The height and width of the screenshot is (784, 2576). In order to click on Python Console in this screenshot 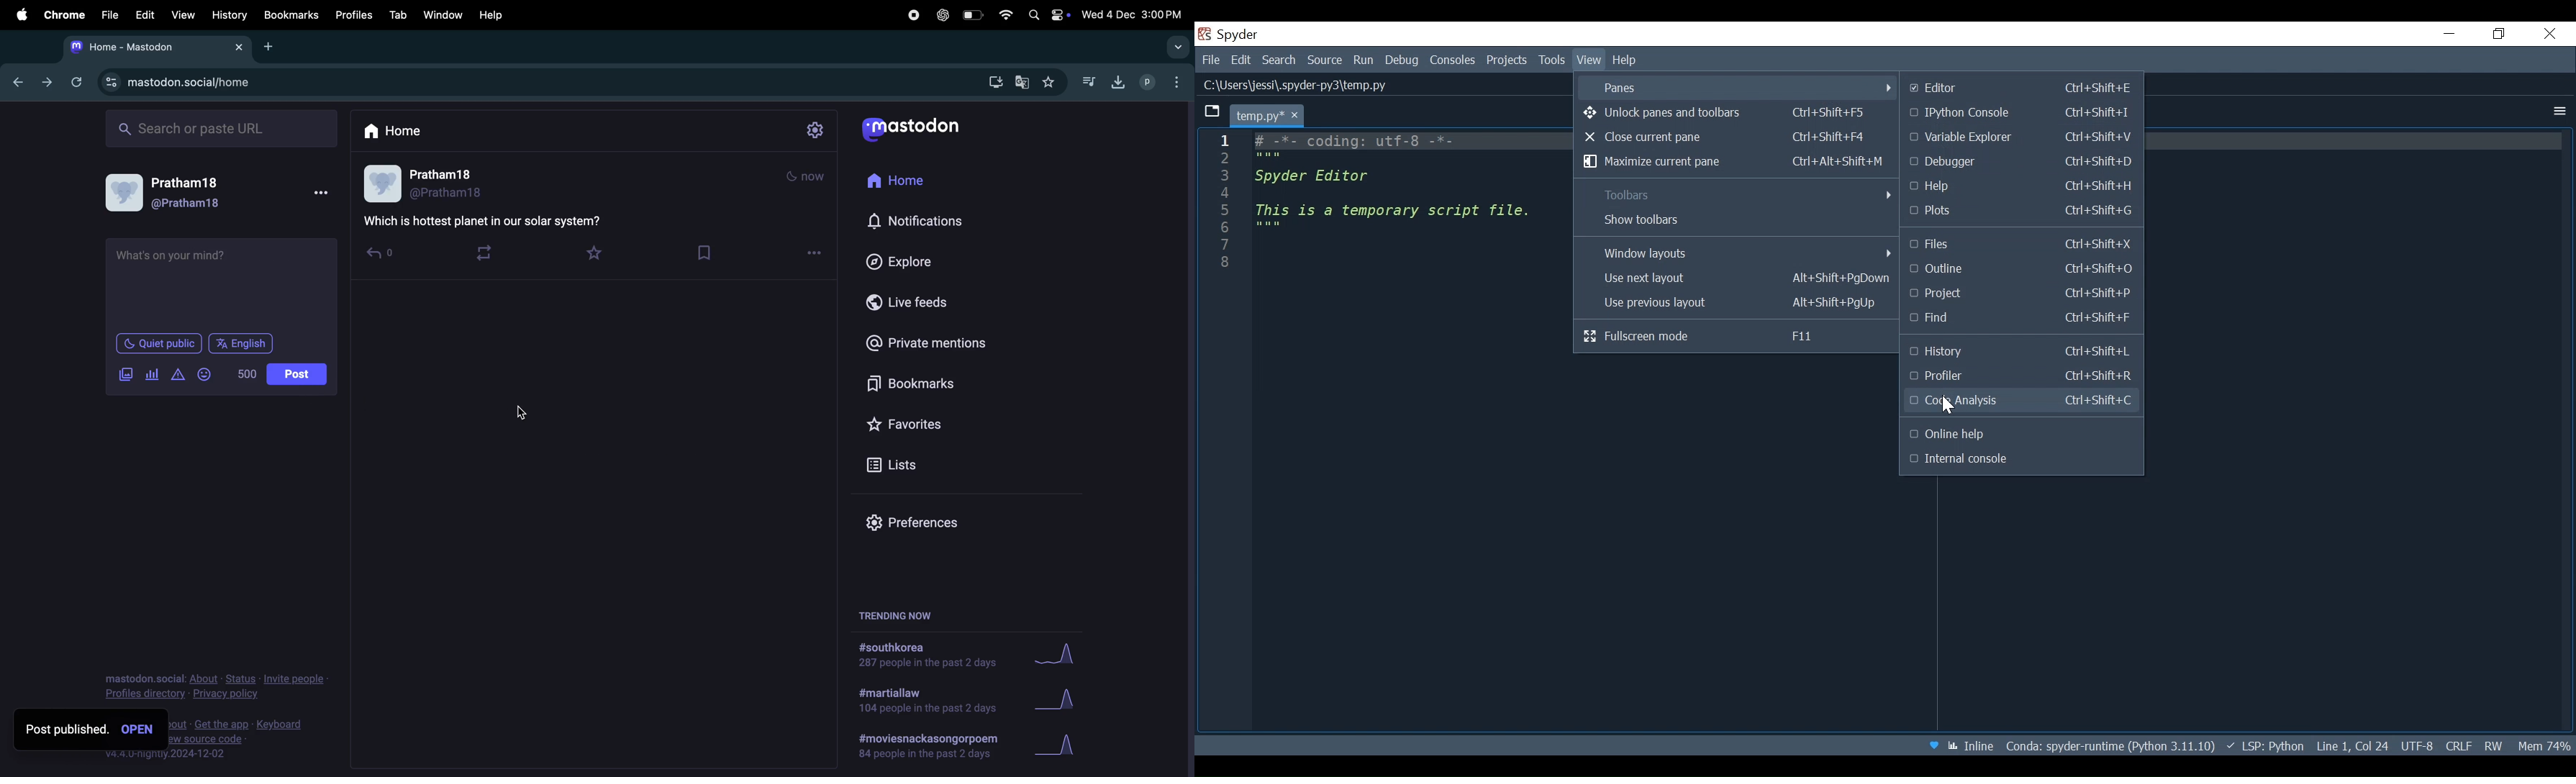, I will do `click(2021, 113)`.